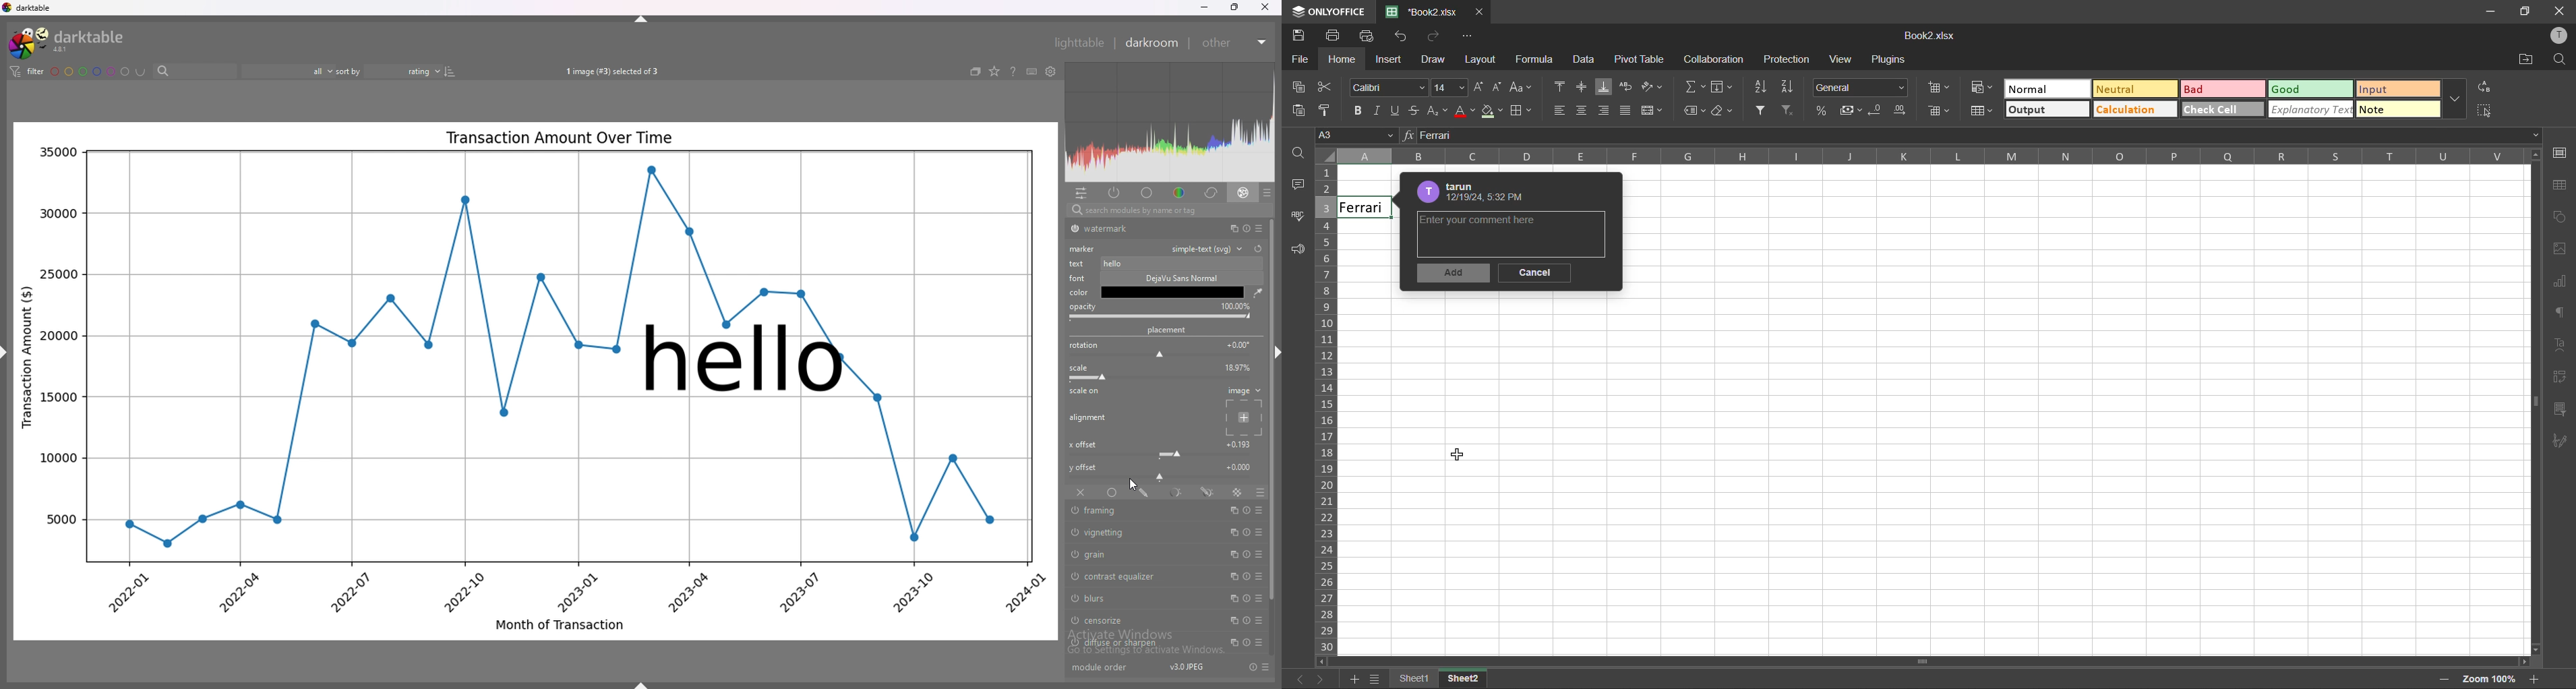  Describe the element at coordinates (2489, 113) in the screenshot. I see `select cell` at that location.